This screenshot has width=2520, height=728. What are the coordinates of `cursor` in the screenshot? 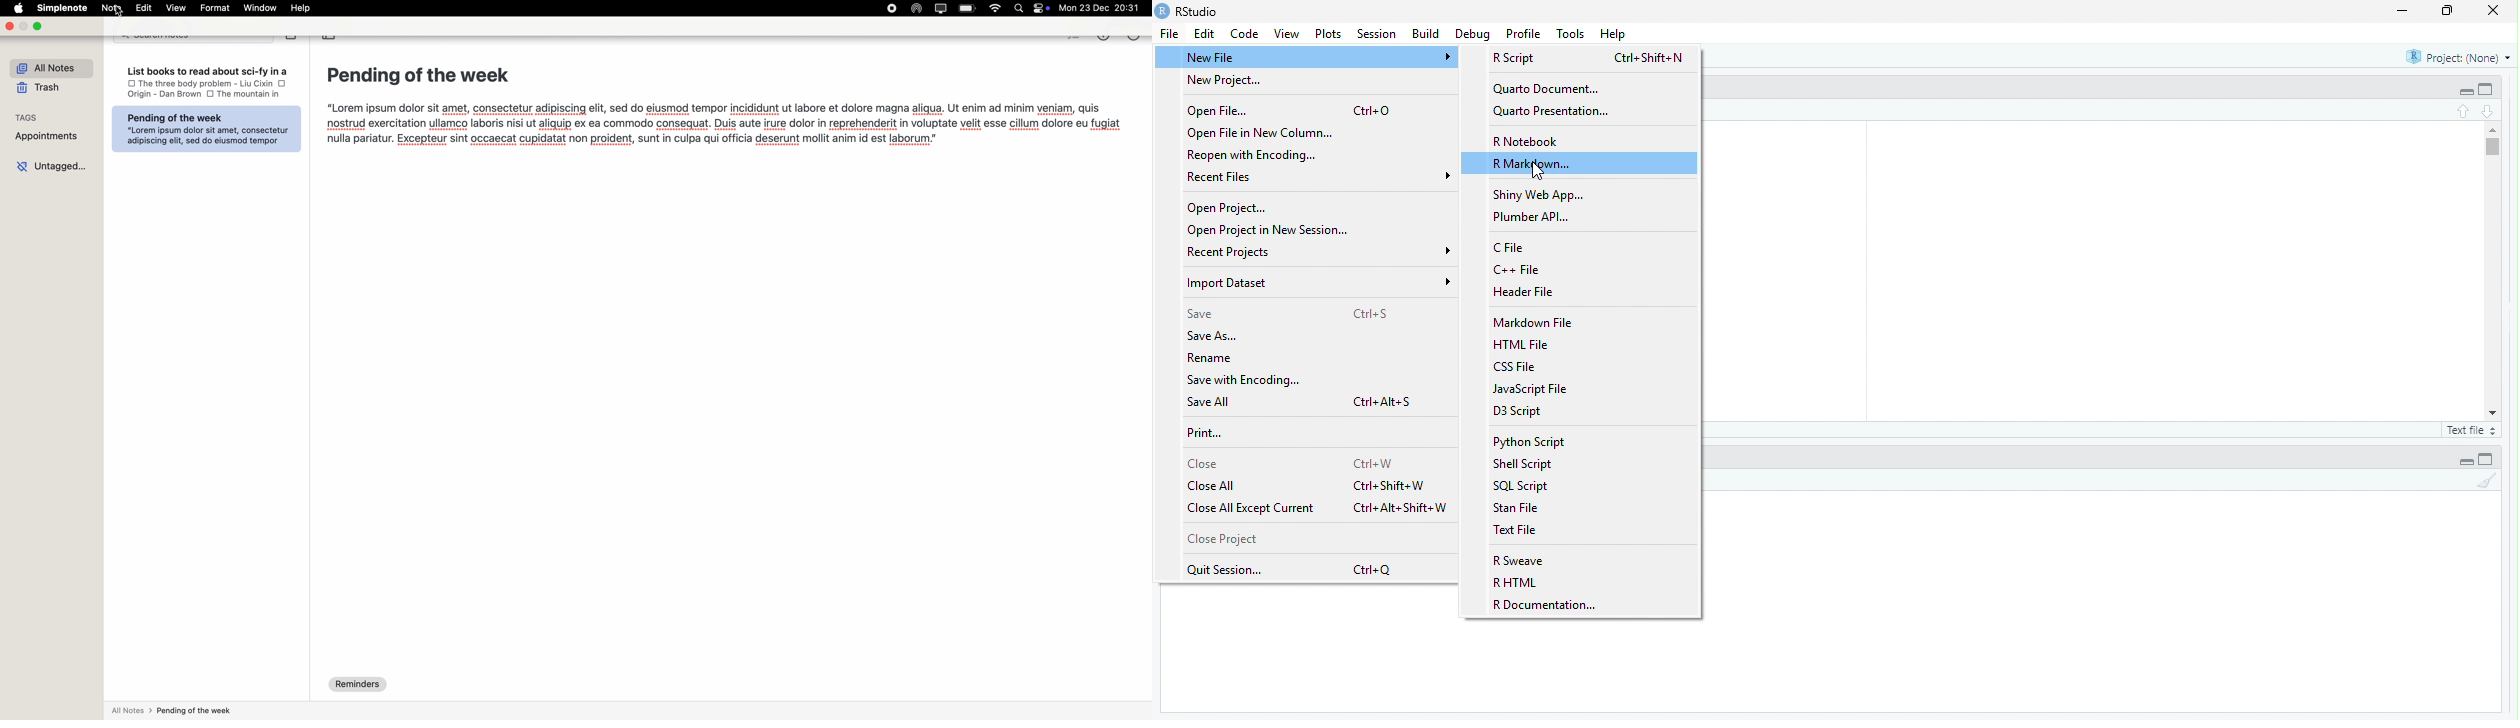 It's located at (1539, 171).